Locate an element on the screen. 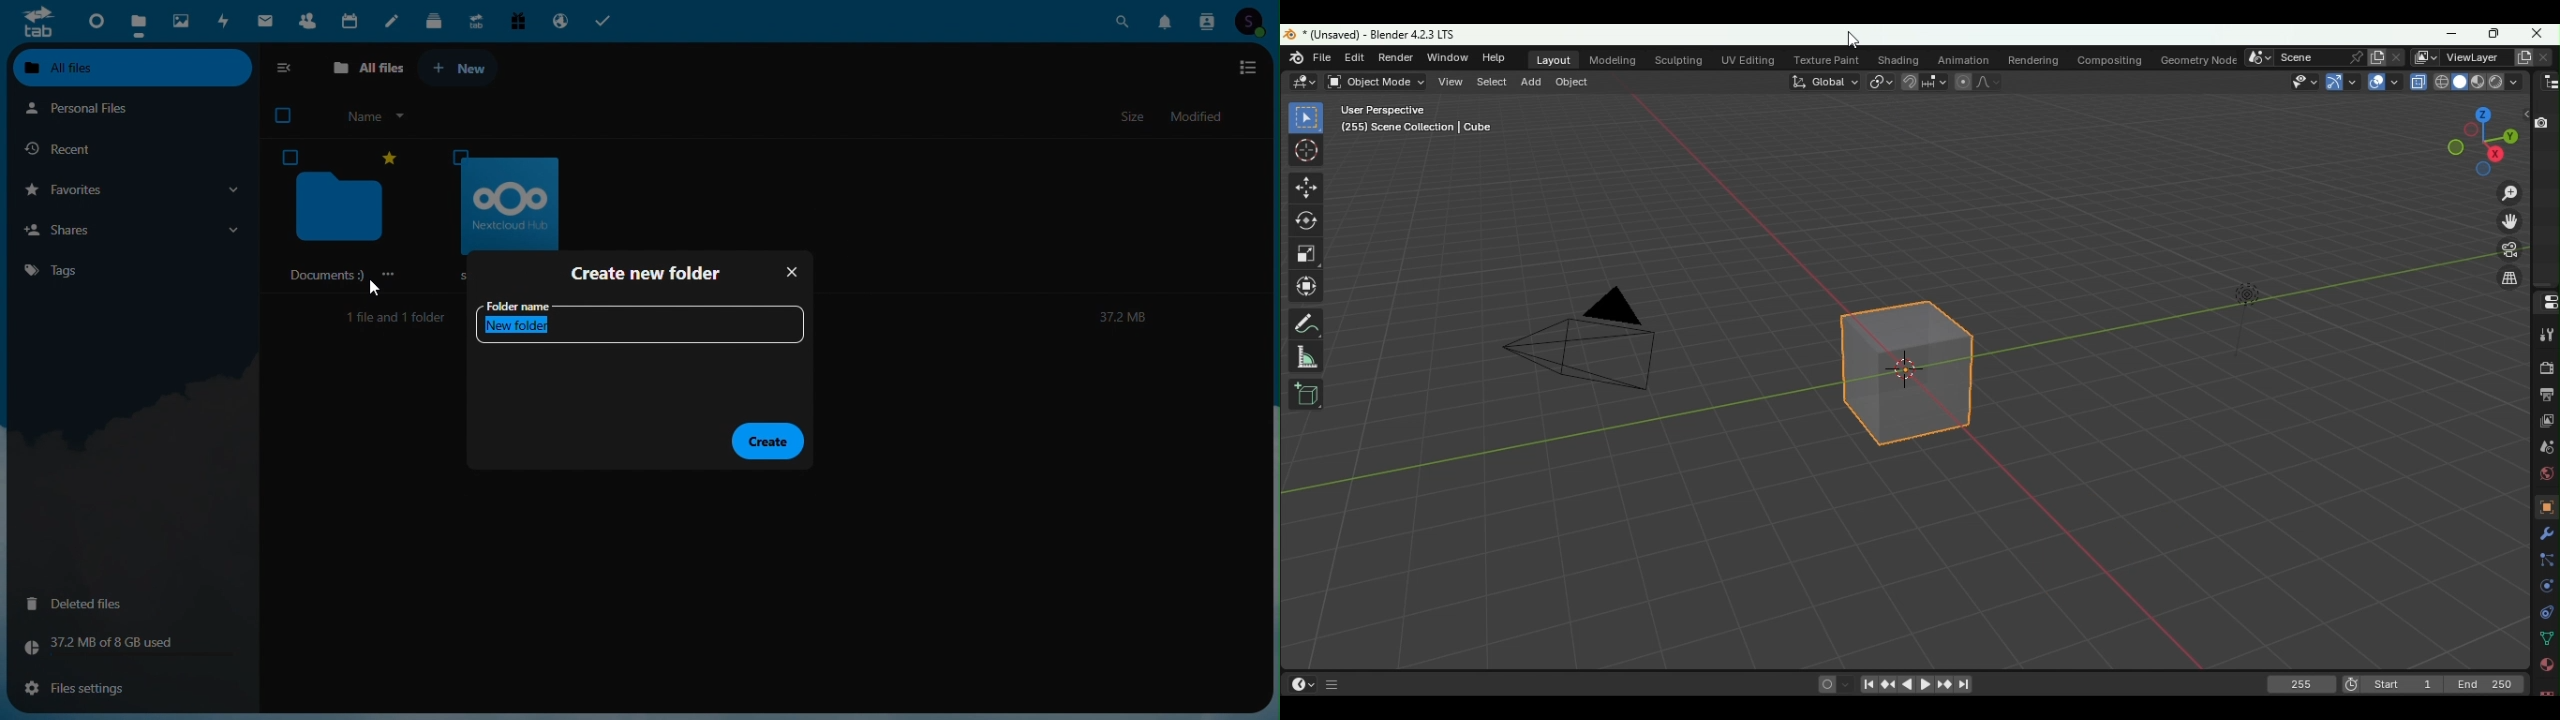 The height and width of the screenshot is (728, 2576). Deleted files is located at coordinates (127, 605).